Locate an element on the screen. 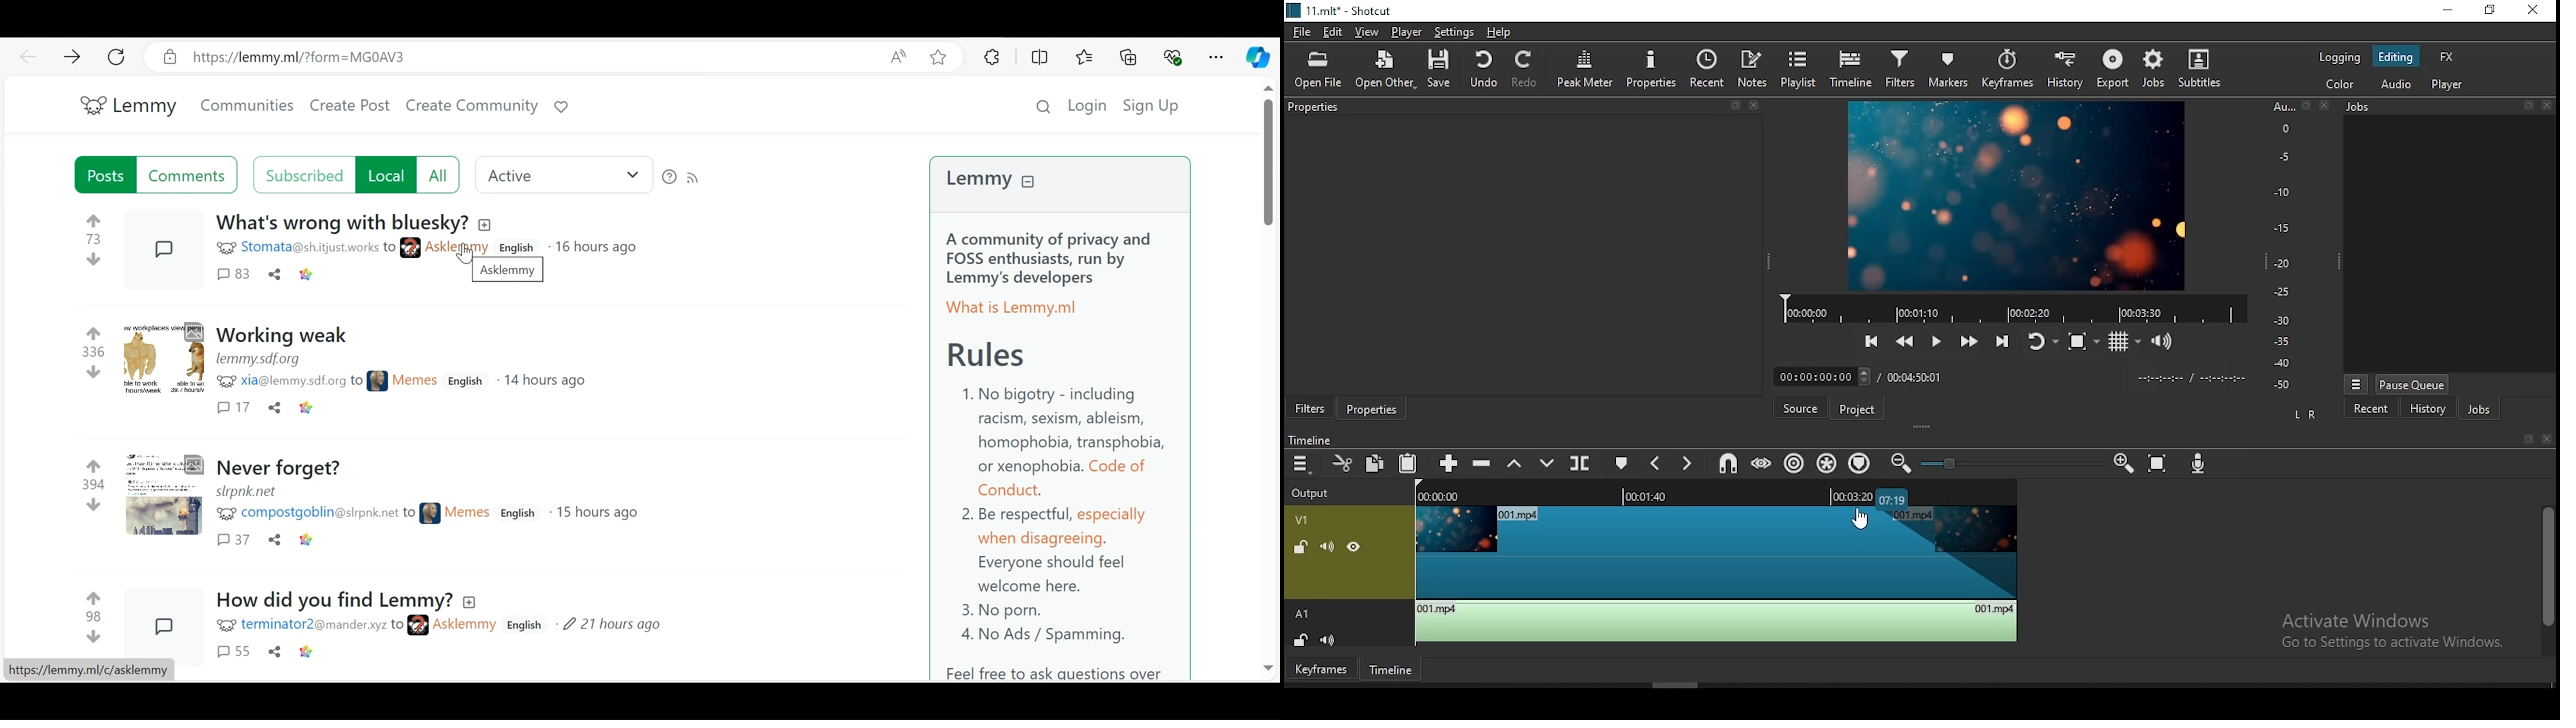 The image size is (2576, 728). Read aloud this page  is located at coordinates (902, 57).